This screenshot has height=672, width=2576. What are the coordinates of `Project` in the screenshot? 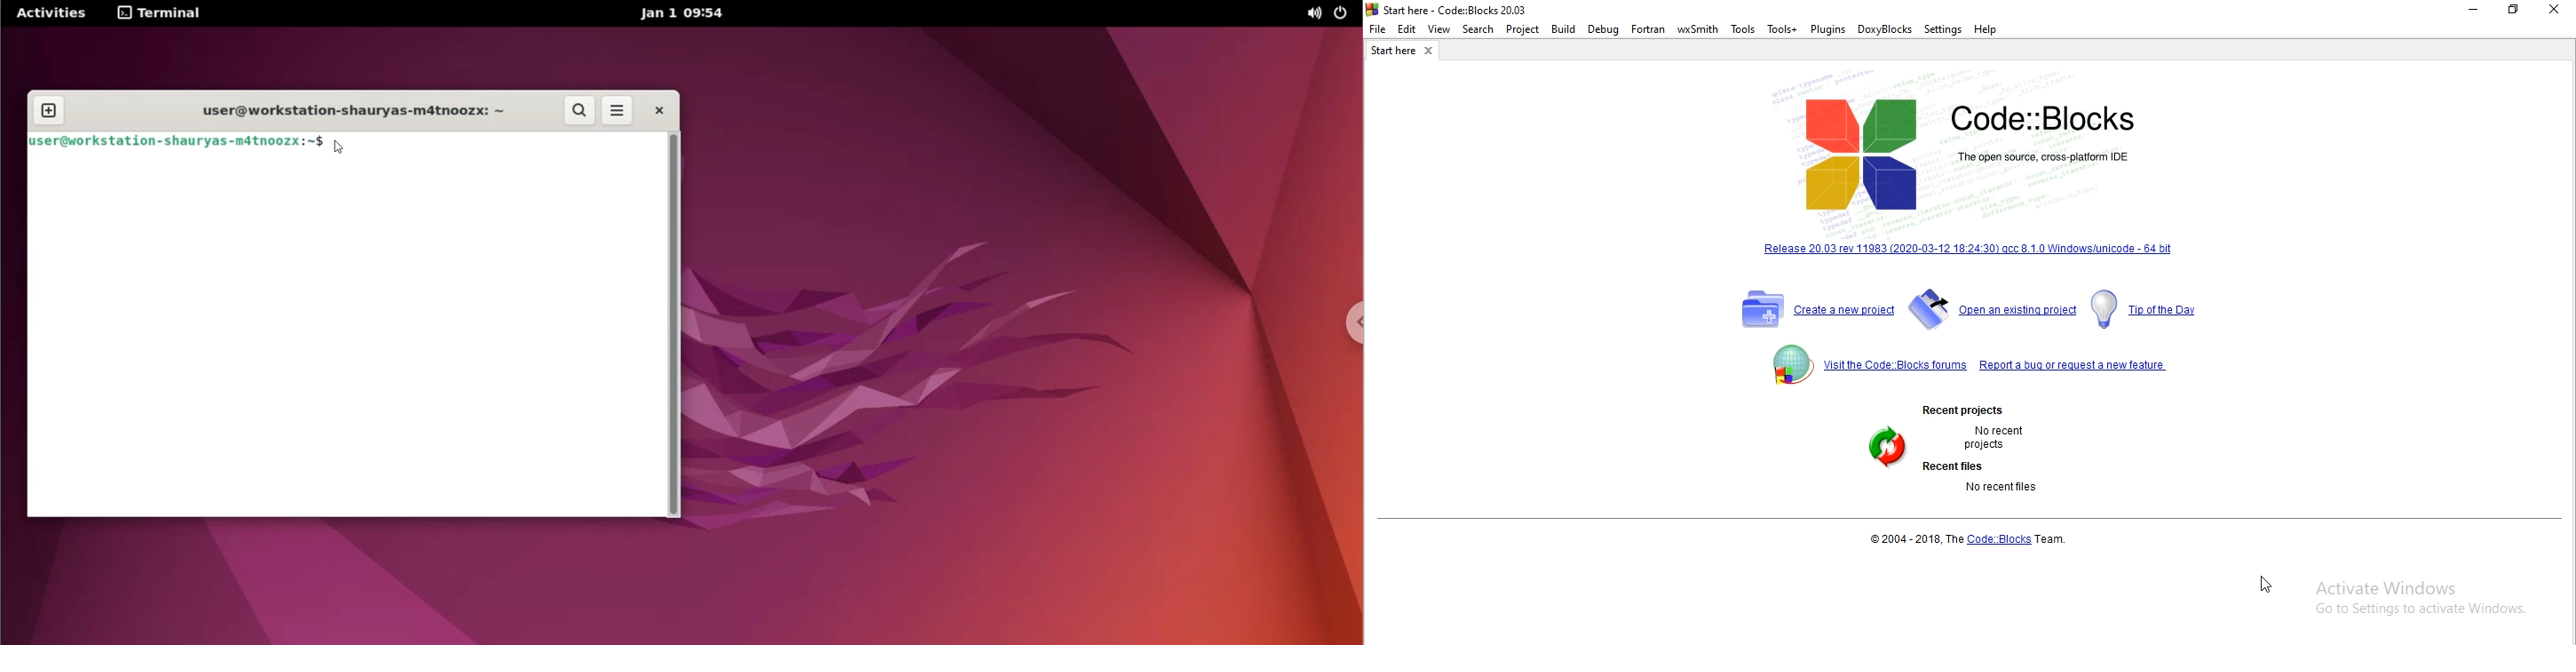 It's located at (1523, 31).